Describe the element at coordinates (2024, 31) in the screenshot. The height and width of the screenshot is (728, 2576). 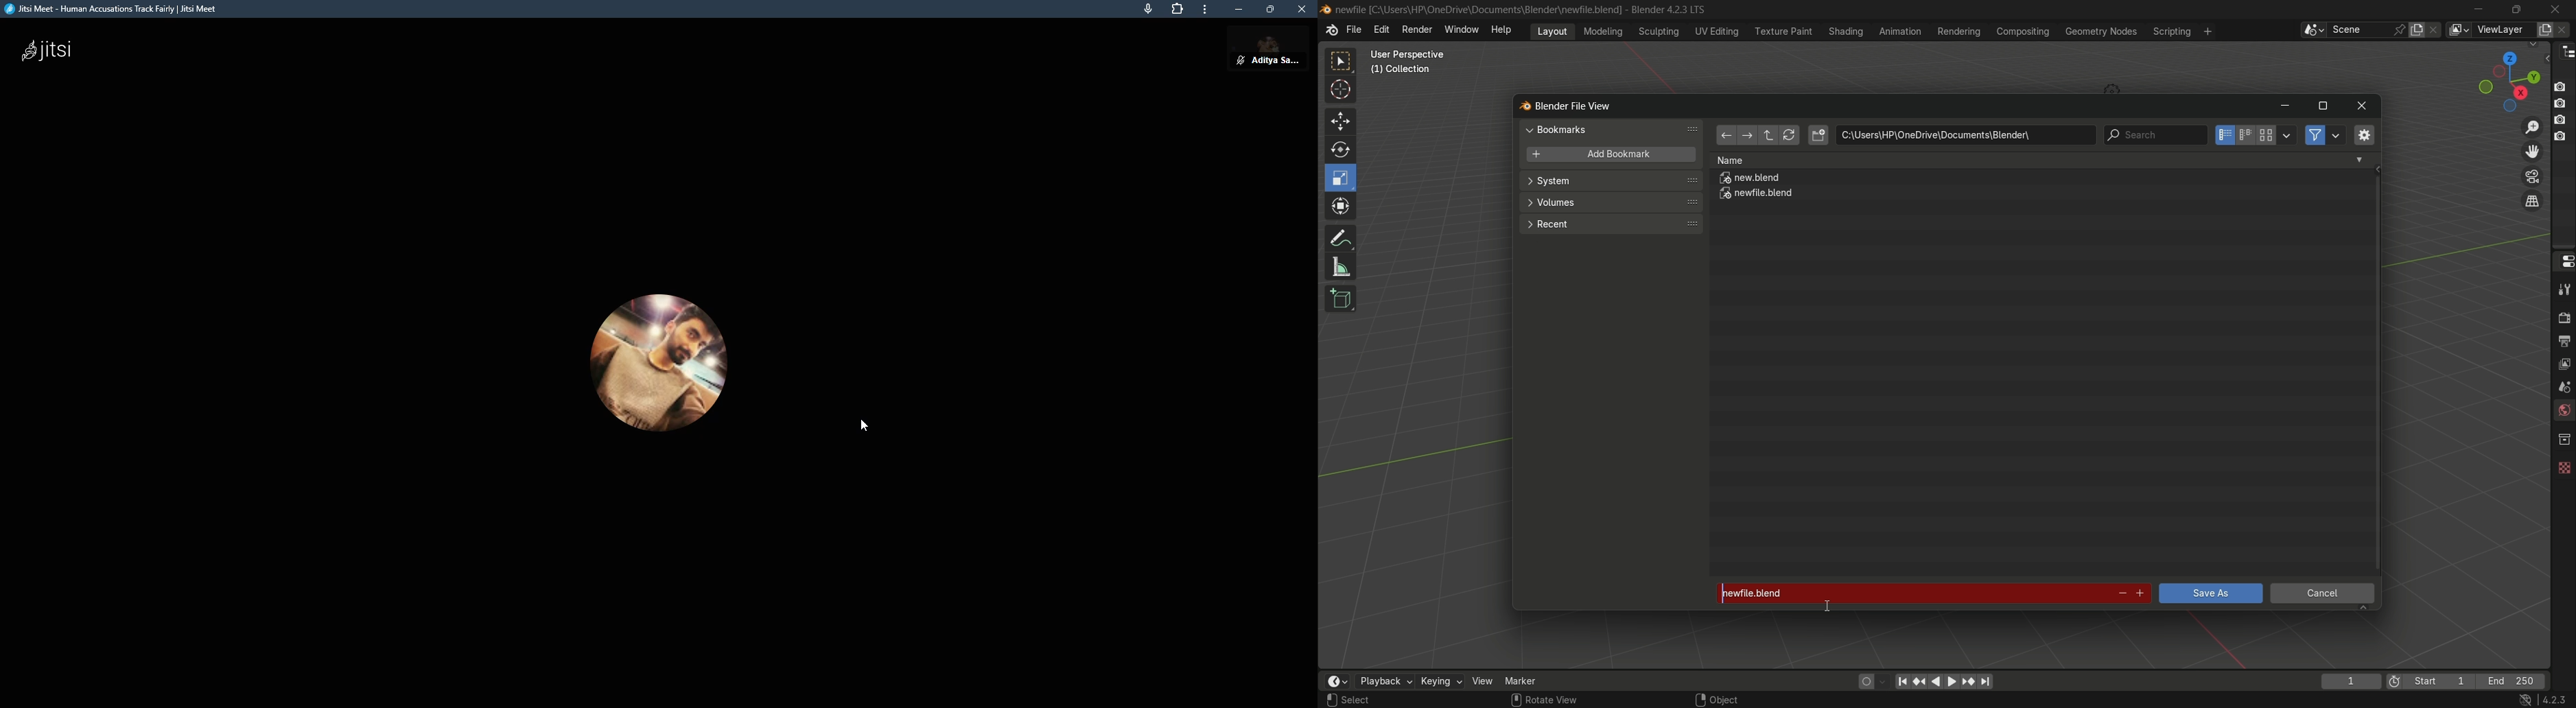
I see `compositing menu` at that location.